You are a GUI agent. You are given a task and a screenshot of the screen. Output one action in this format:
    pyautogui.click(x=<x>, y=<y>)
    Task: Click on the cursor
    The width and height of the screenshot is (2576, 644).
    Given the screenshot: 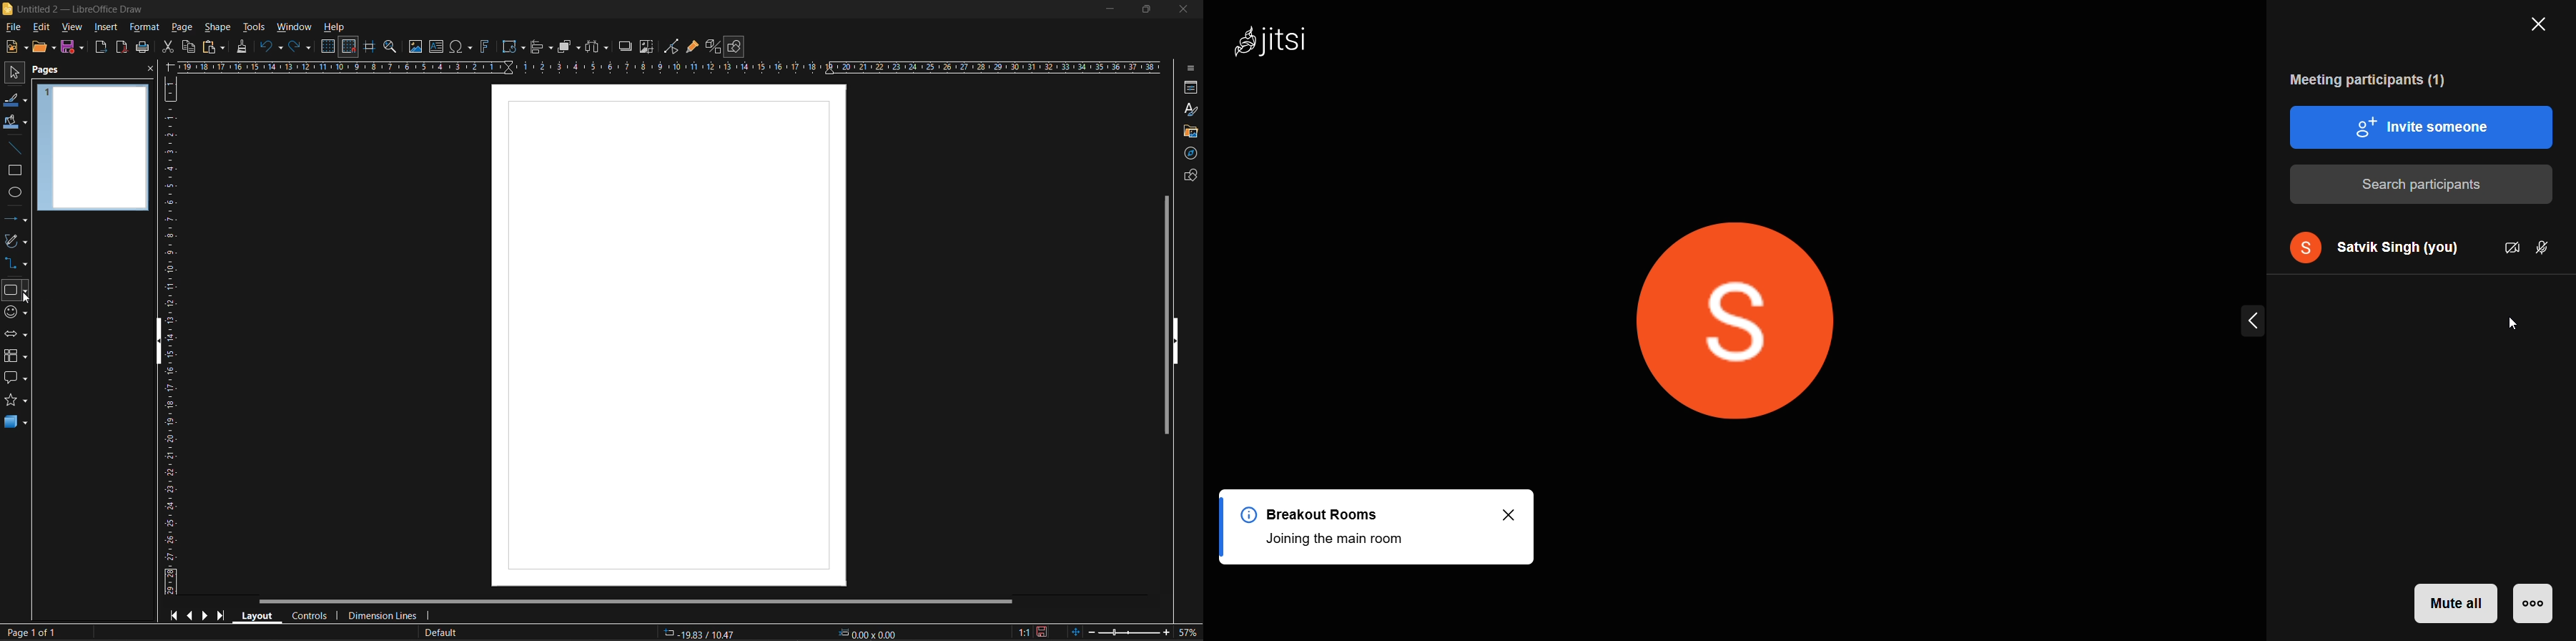 What is the action you would take?
    pyautogui.click(x=26, y=299)
    